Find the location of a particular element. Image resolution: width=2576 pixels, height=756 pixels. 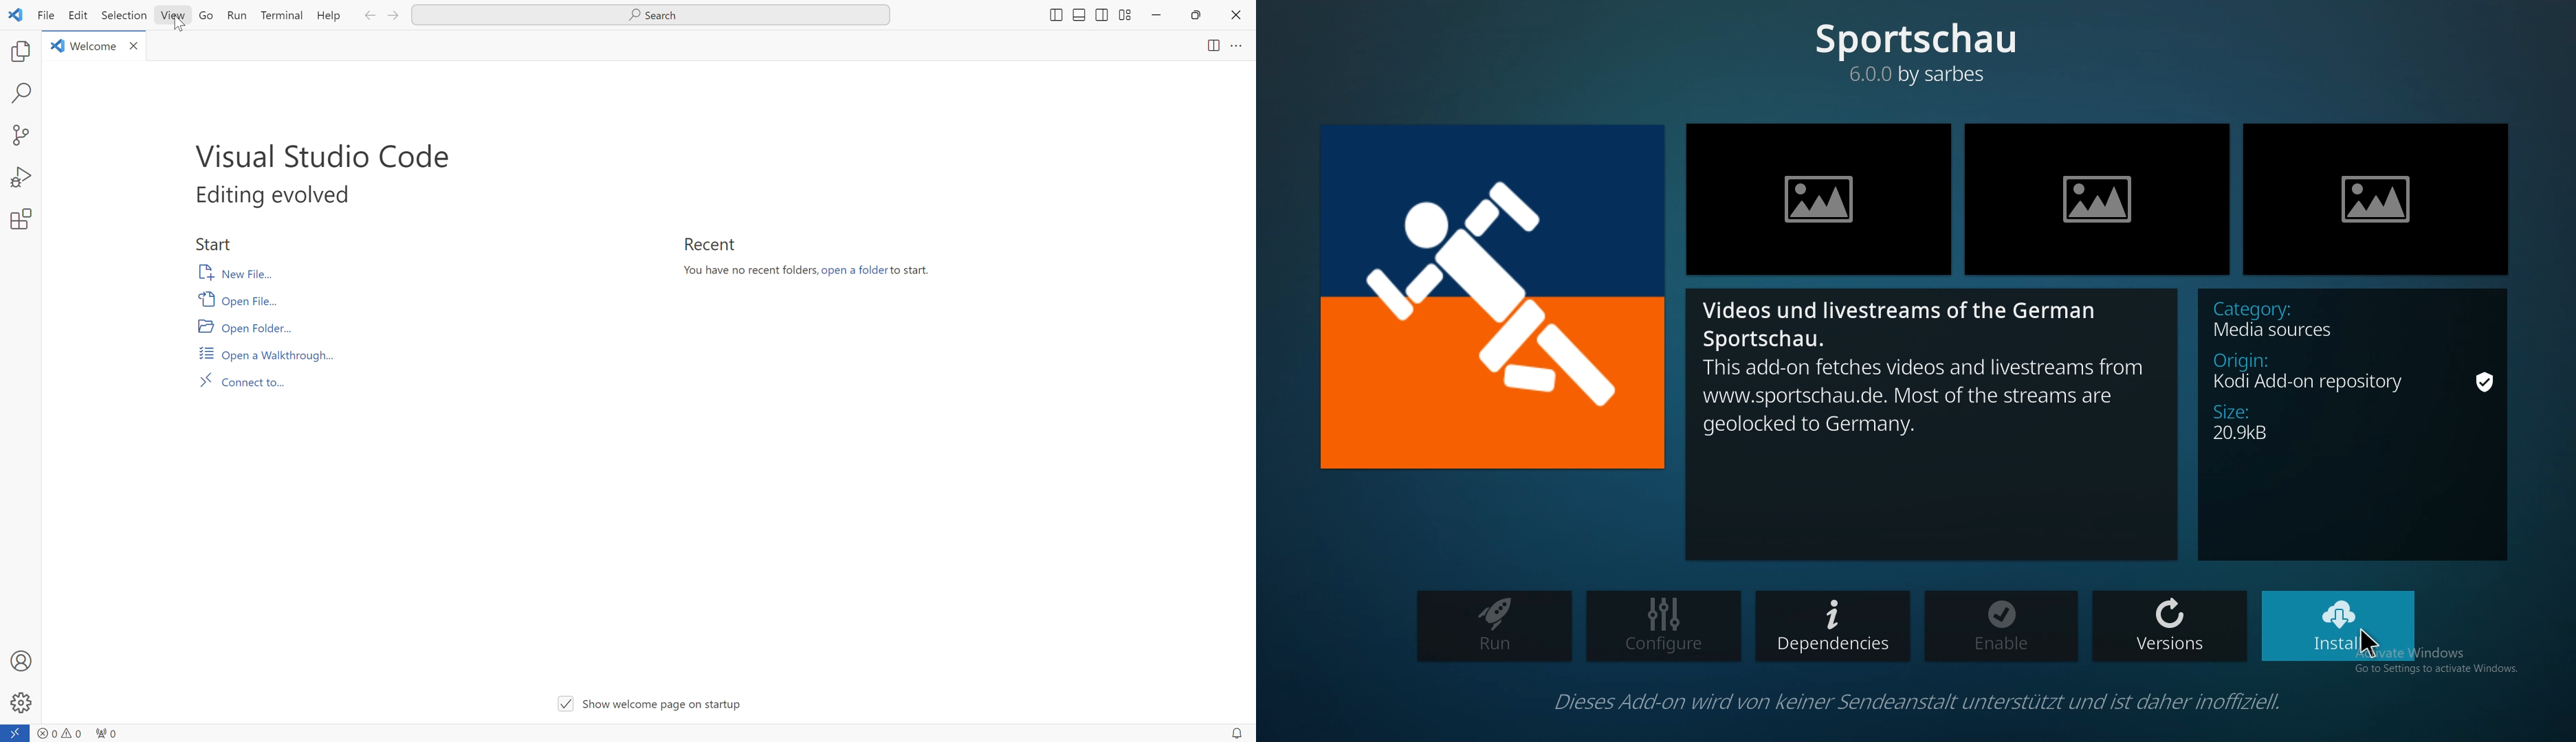

origin is located at coordinates (2355, 374).